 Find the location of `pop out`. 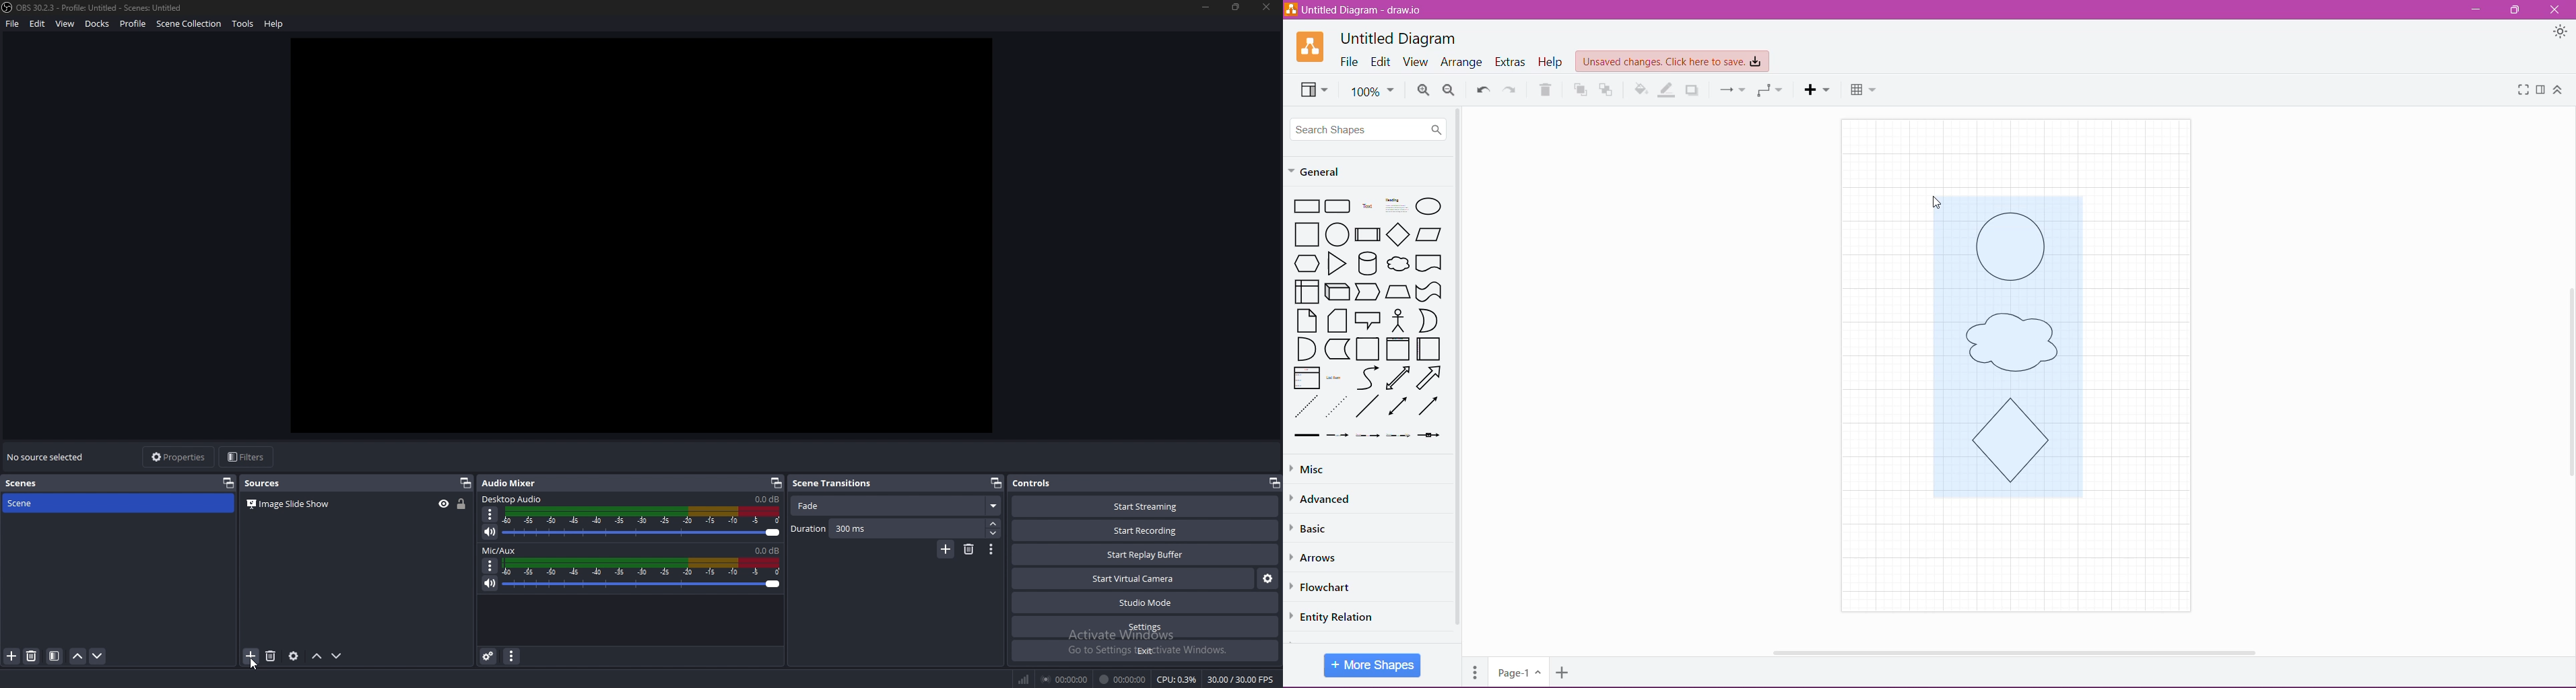

pop out is located at coordinates (227, 484).